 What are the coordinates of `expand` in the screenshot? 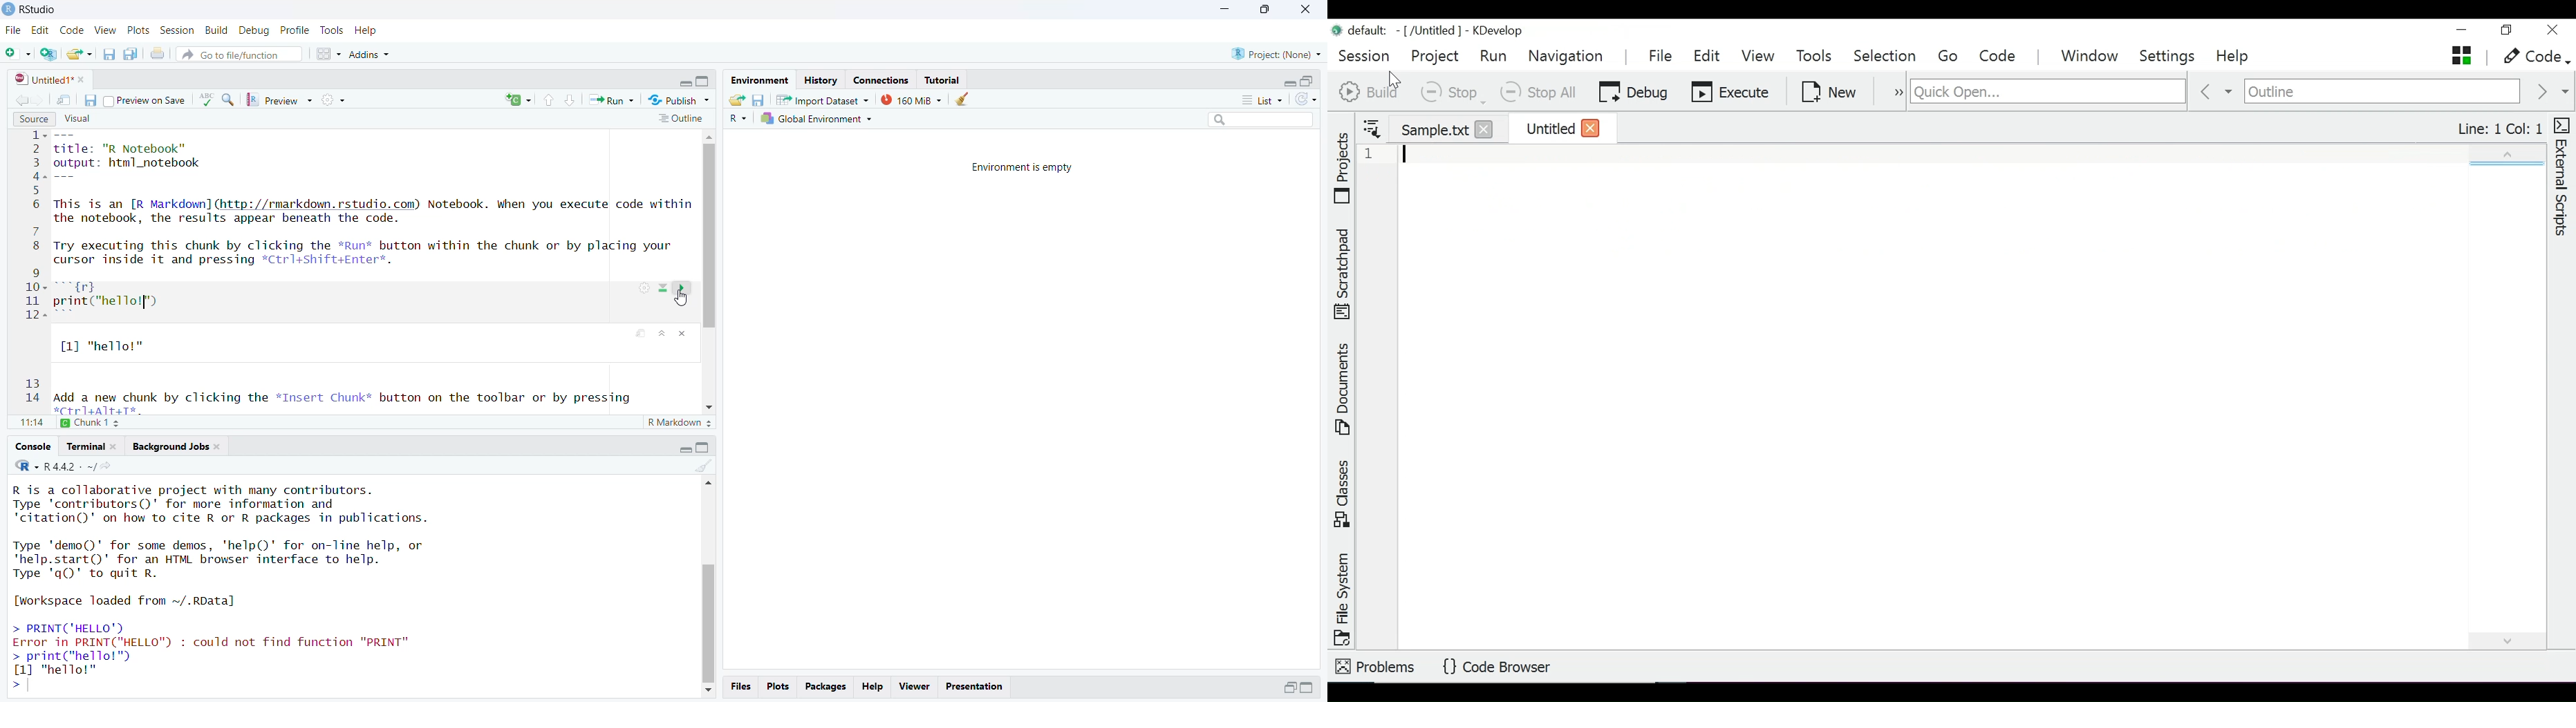 It's located at (683, 84).